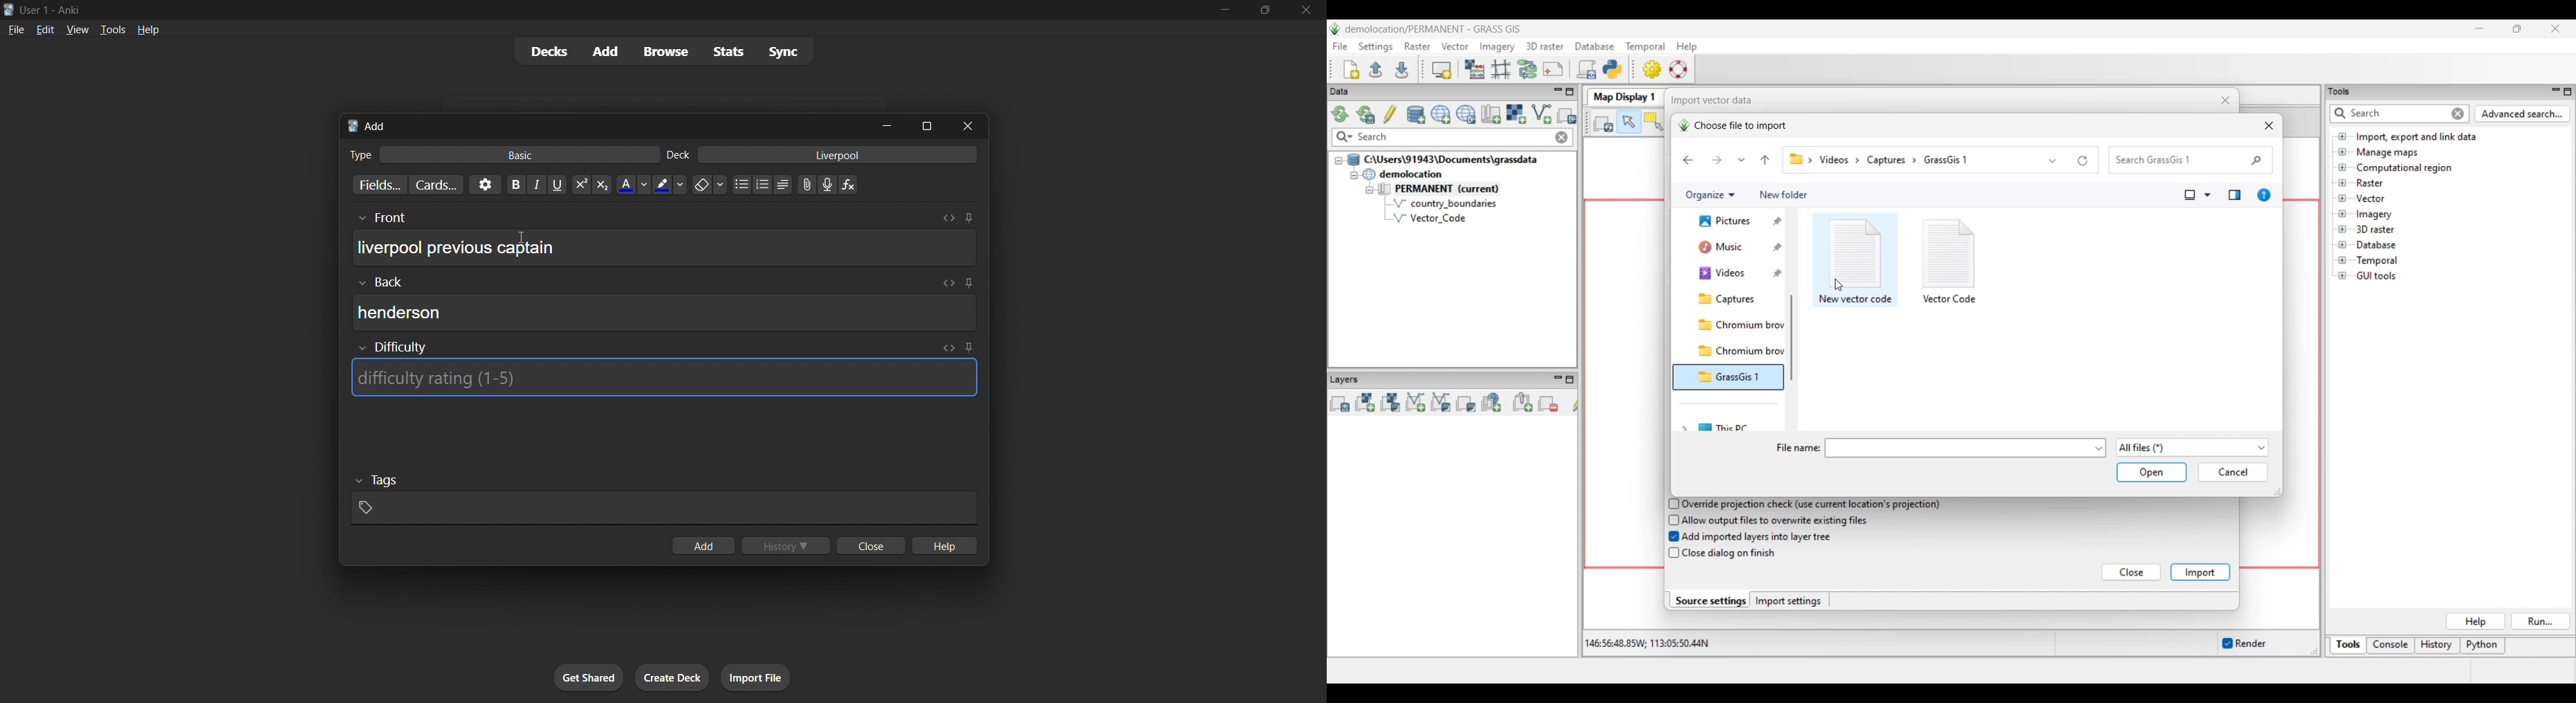 The height and width of the screenshot is (728, 2576). Describe the element at coordinates (590, 678) in the screenshot. I see `get shared` at that location.